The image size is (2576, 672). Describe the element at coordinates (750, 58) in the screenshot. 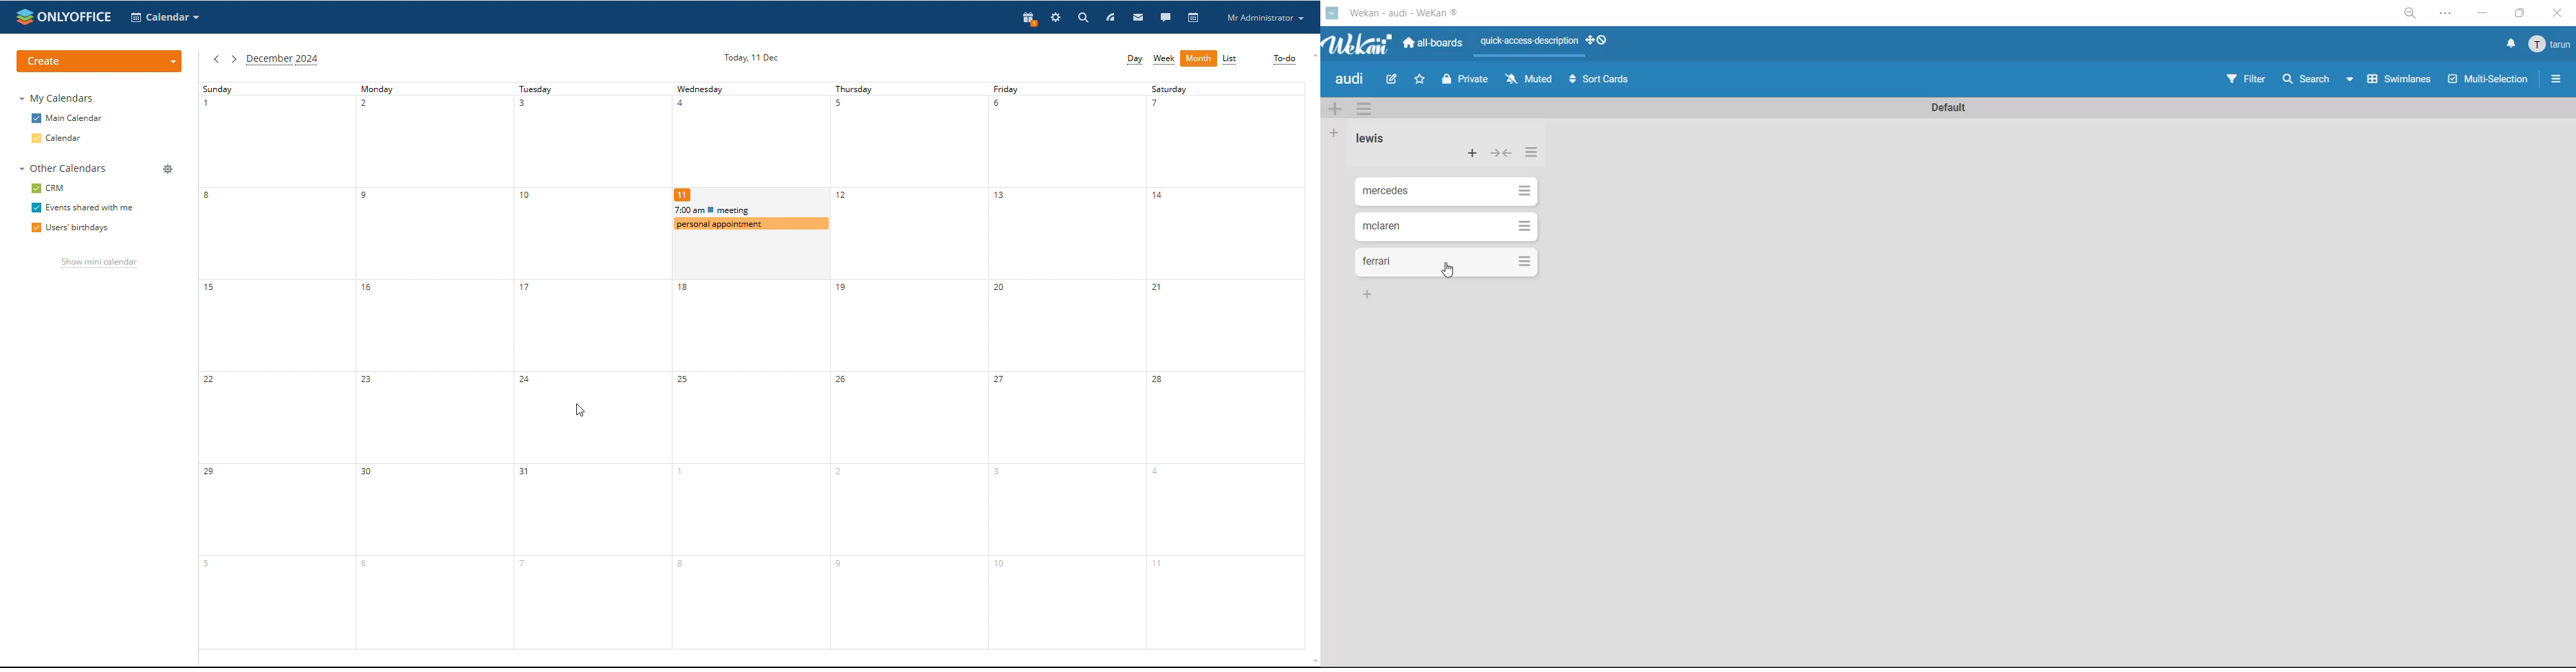

I see `current date` at that location.